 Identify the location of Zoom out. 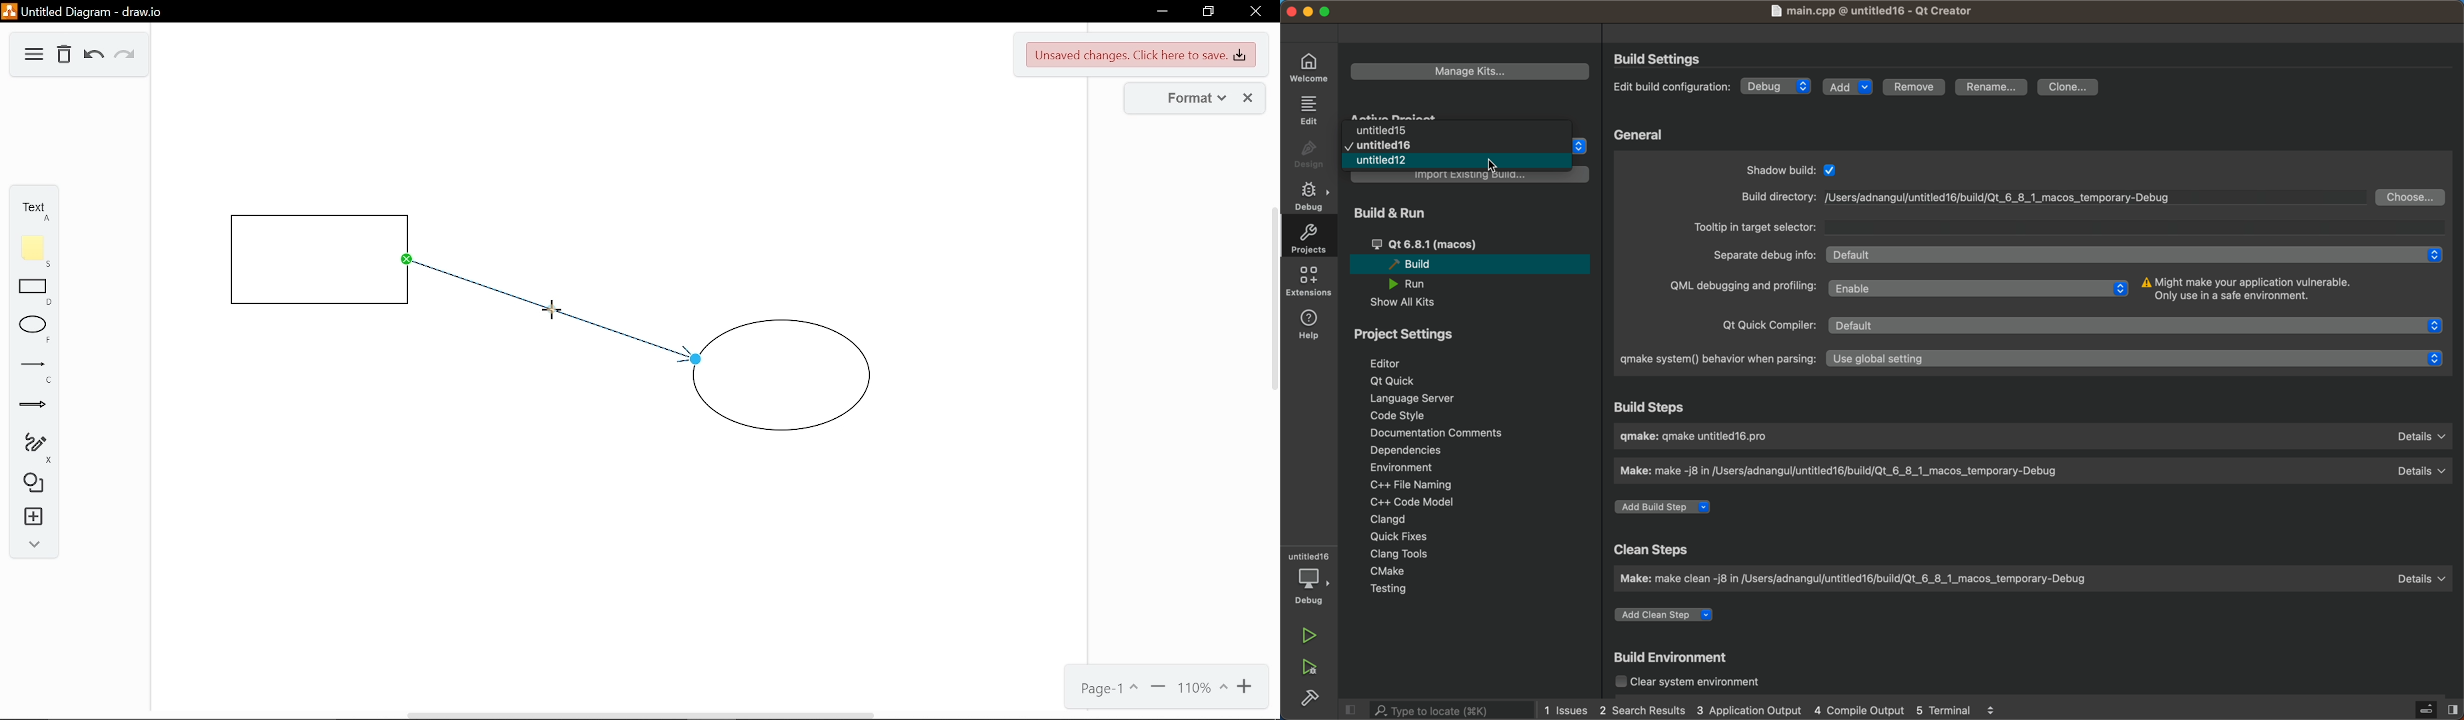
(1158, 689).